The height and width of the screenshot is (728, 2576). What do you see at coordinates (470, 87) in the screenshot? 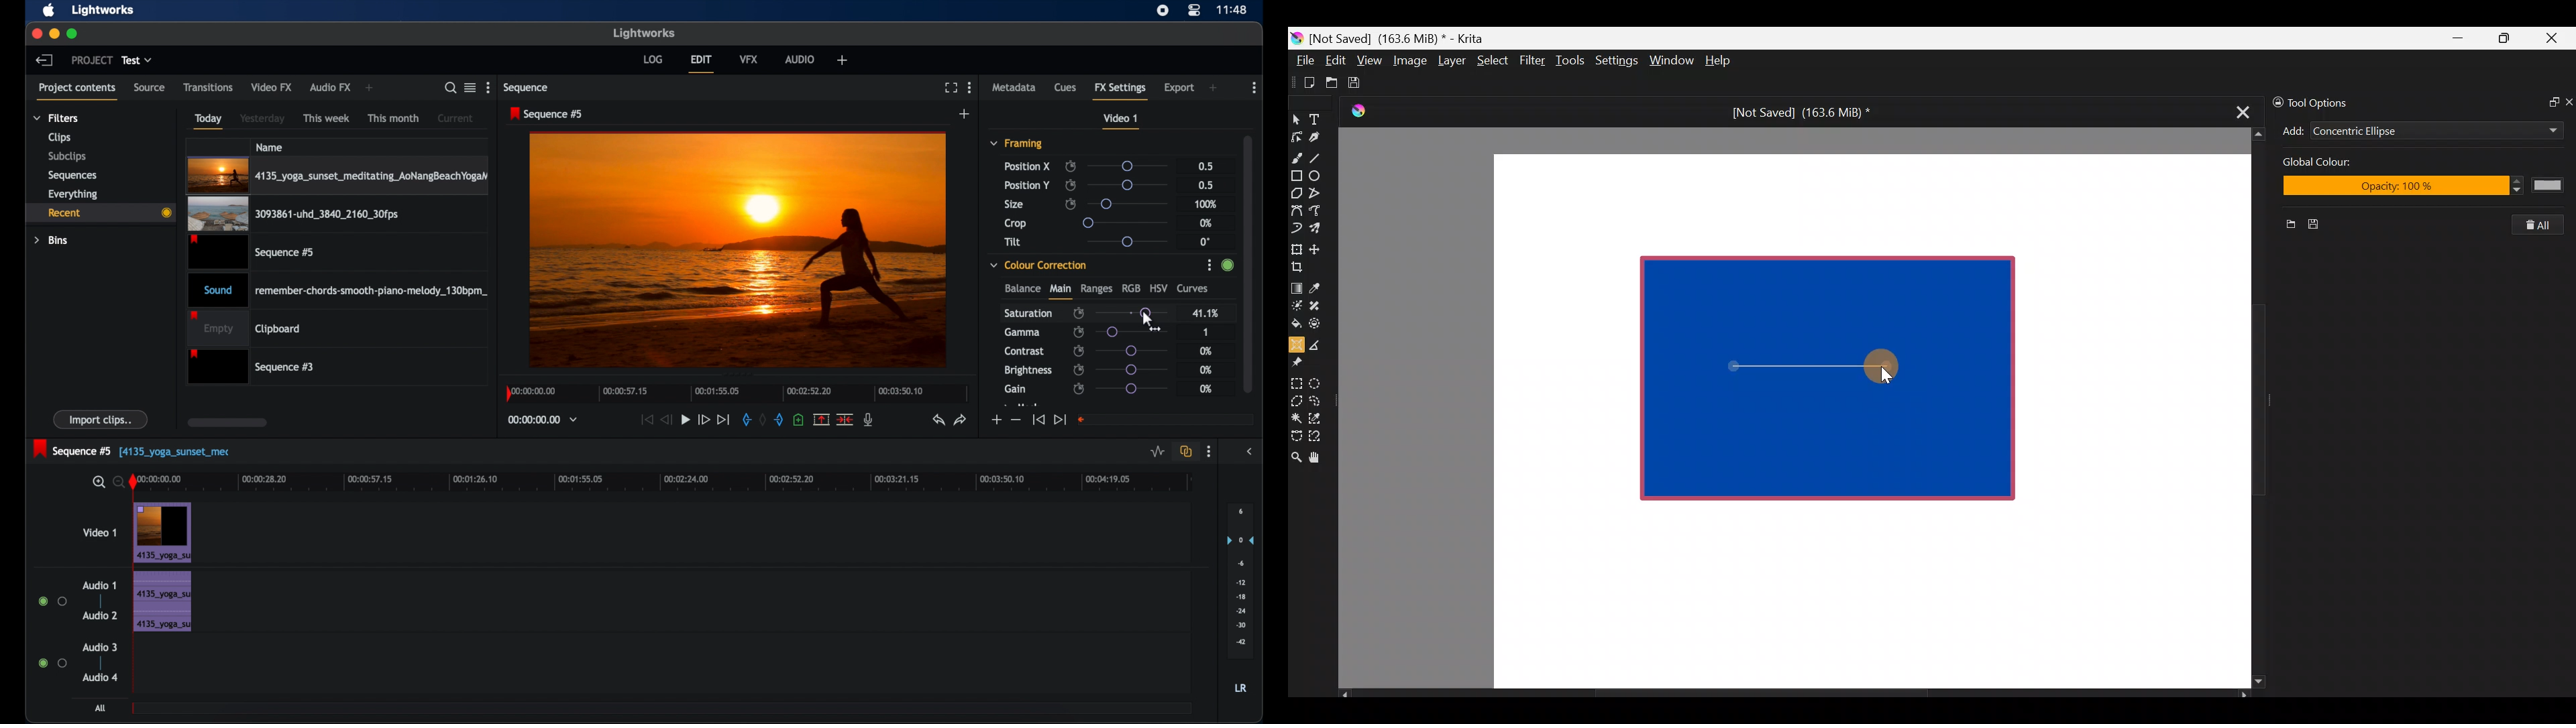
I see `toggle list or tile view` at bounding box center [470, 87].